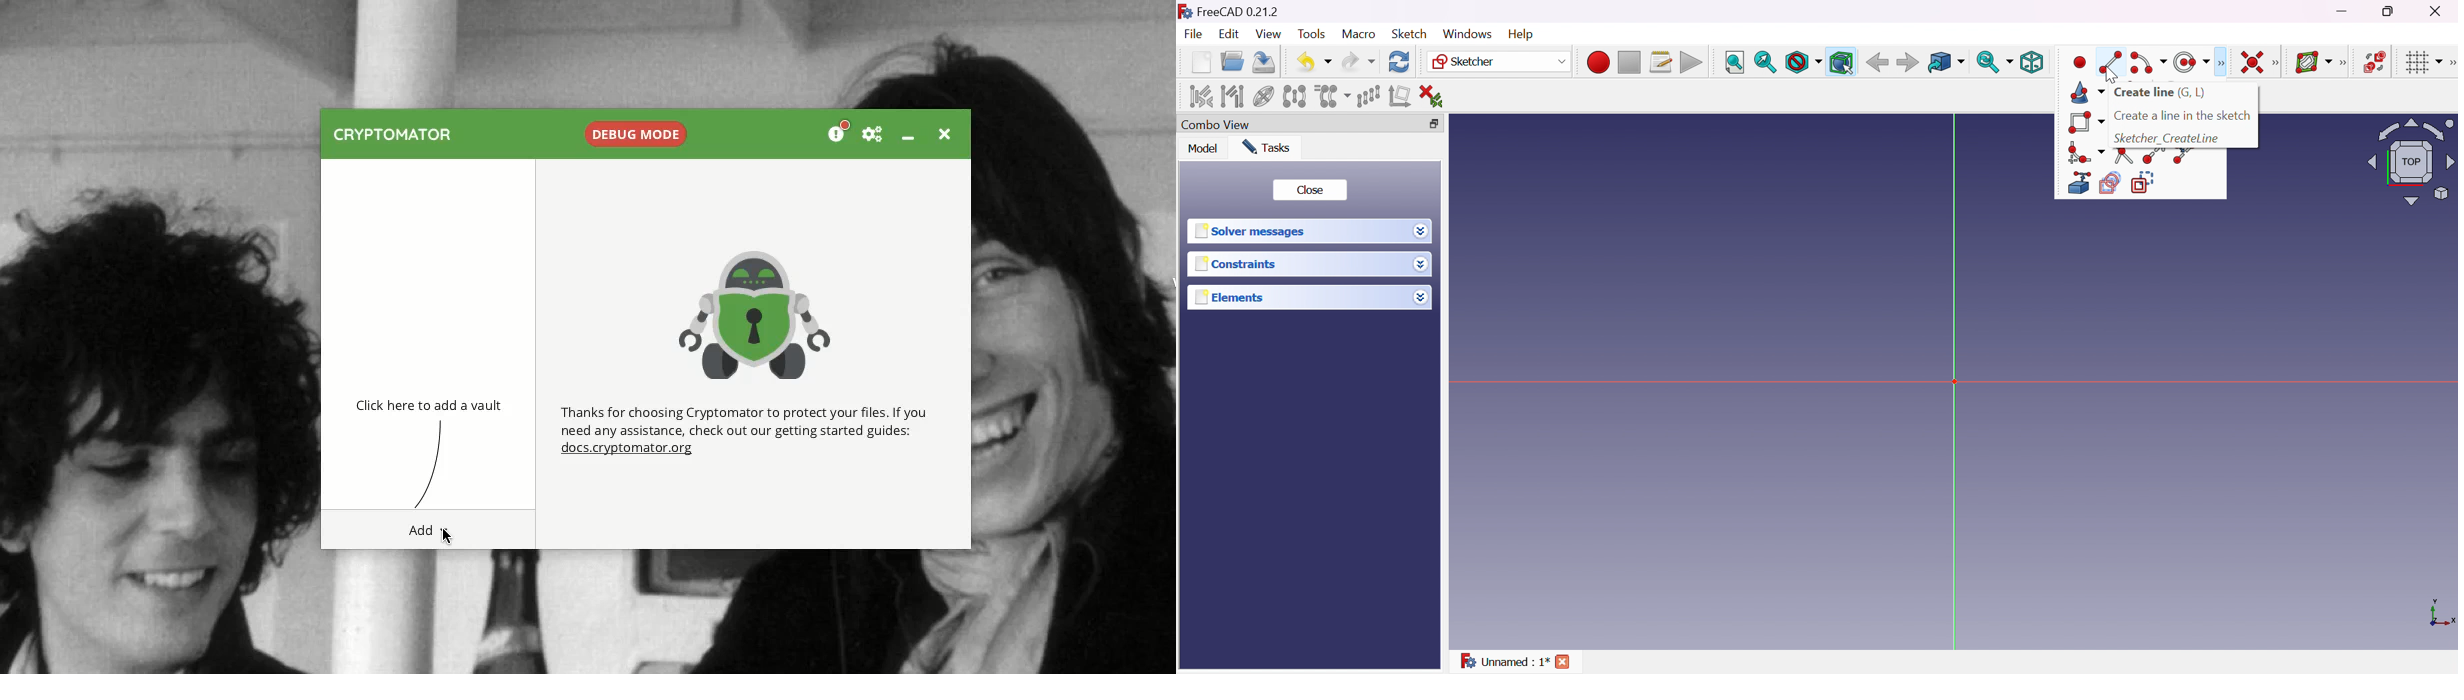  What do you see at coordinates (1421, 265) in the screenshot?
I see `Drop down` at bounding box center [1421, 265].